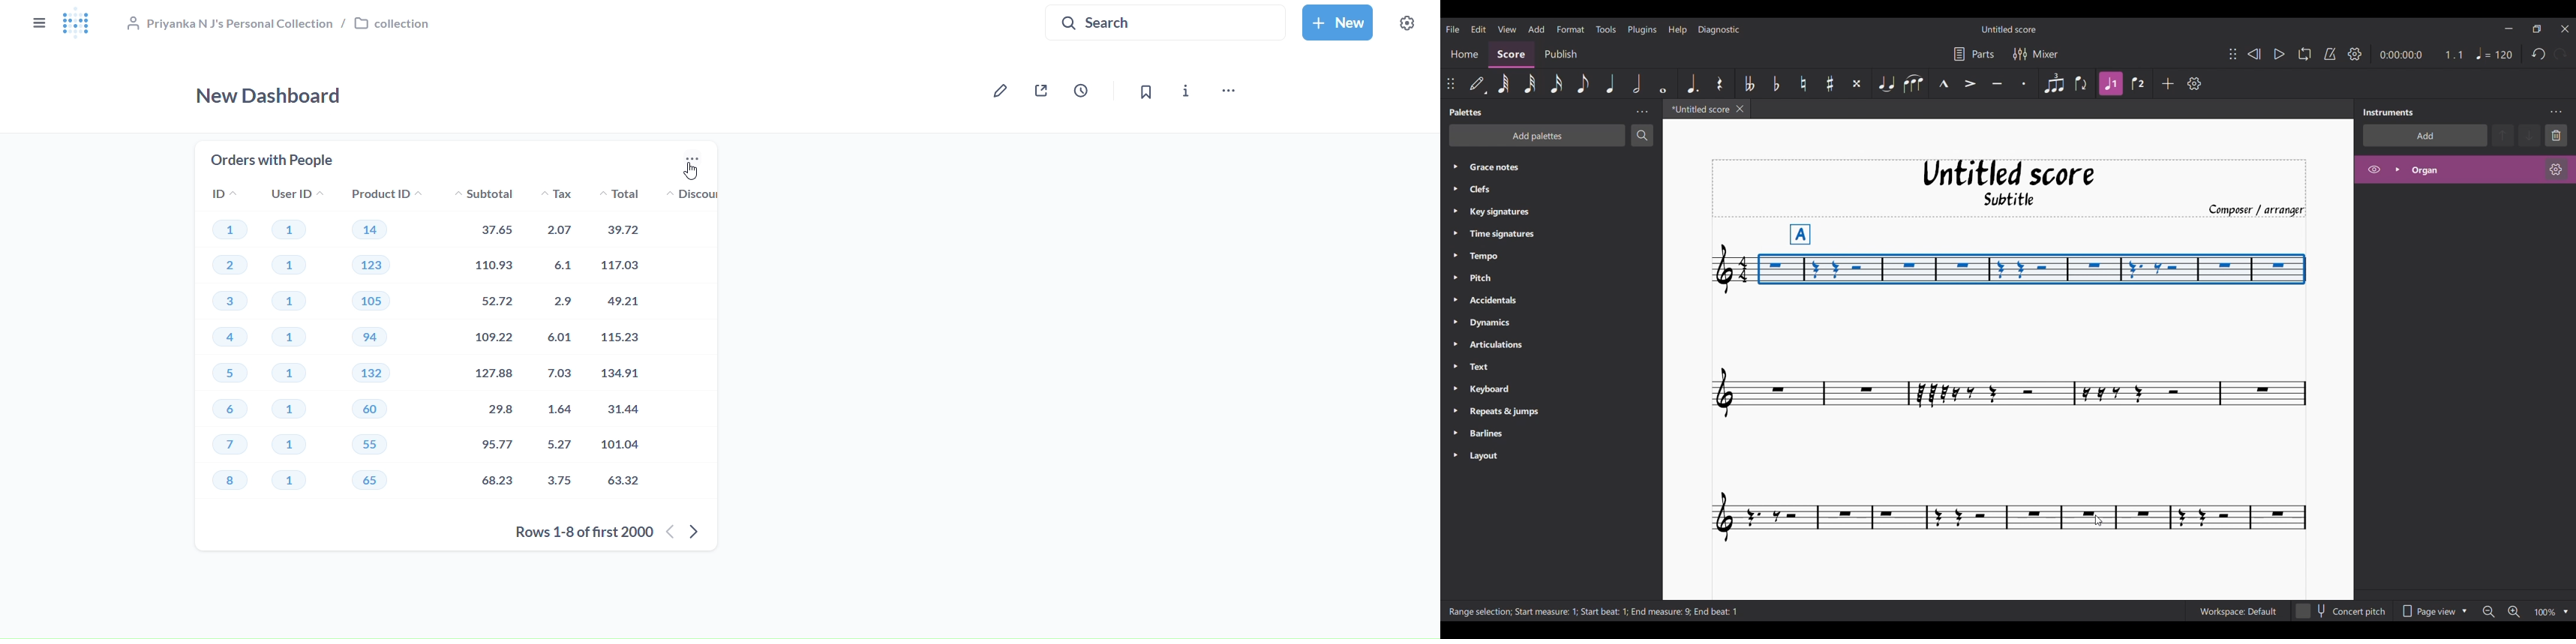 This screenshot has width=2576, height=644. What do you see at coordinates (1467, 112) in the screenshot?
I see `Palette title` at bounding box center [1467, 112].